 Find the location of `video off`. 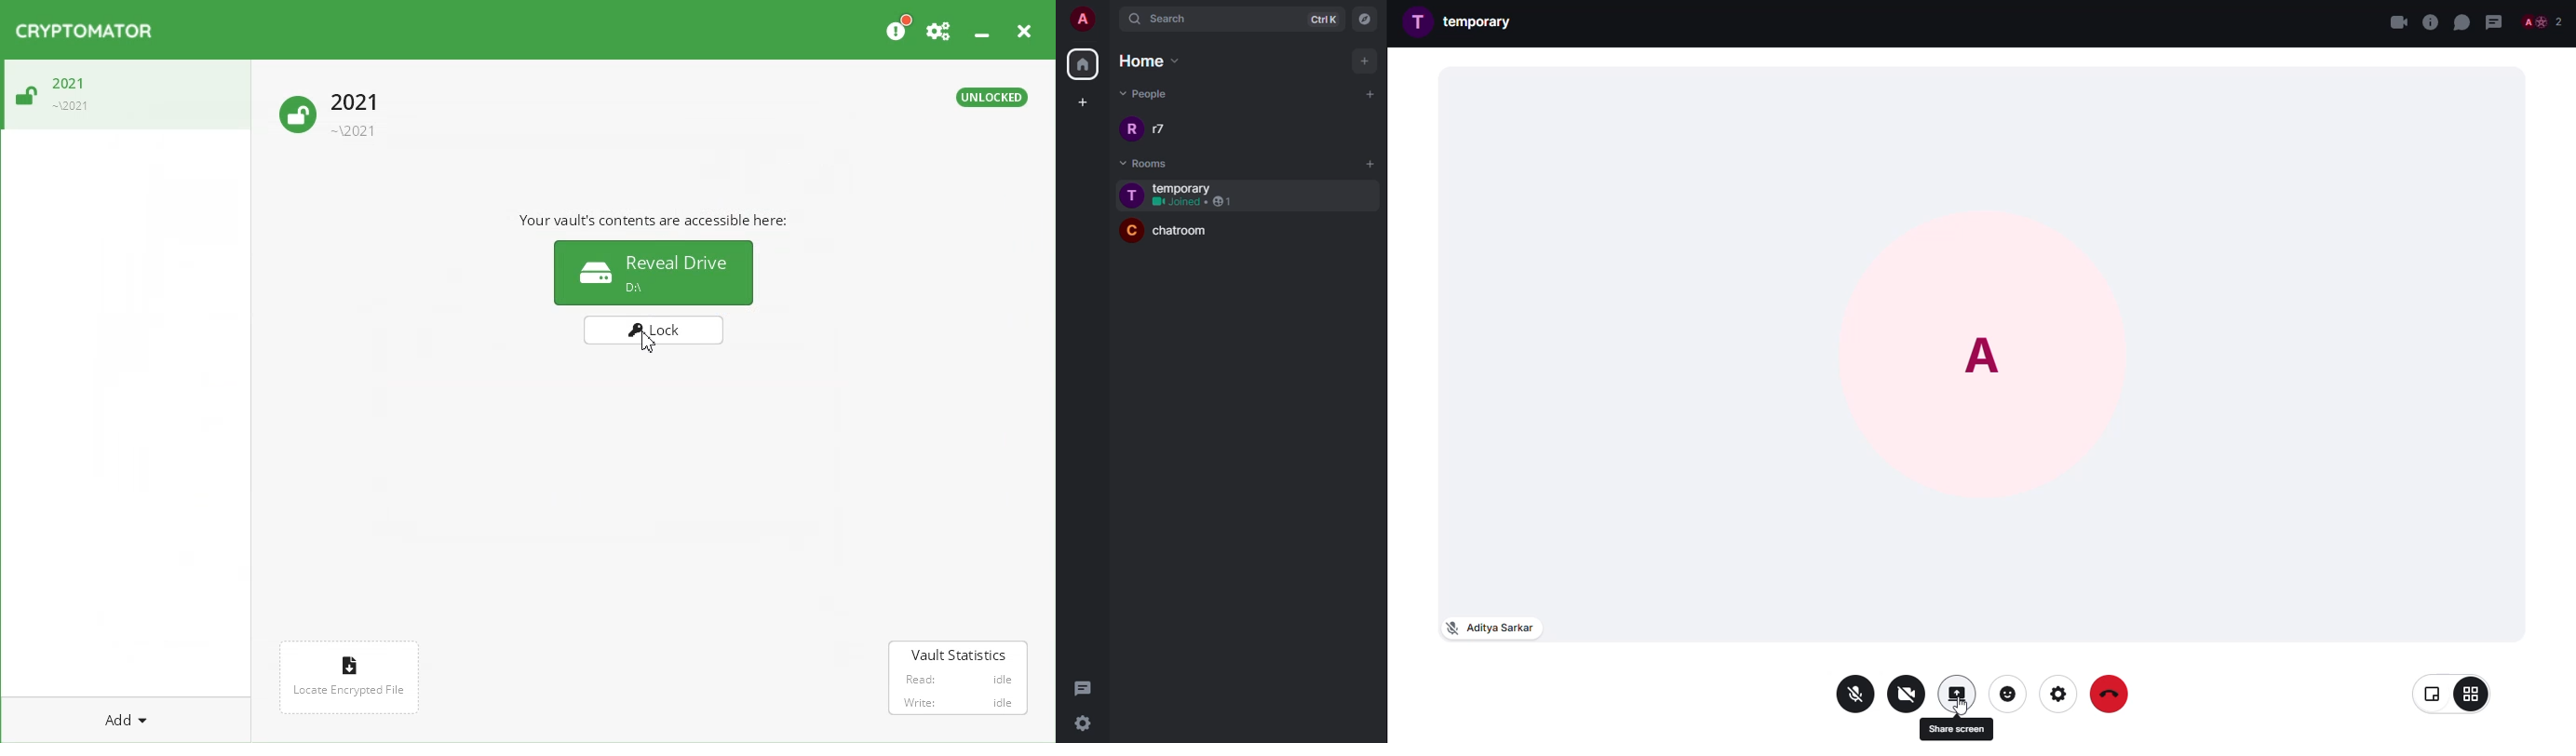

video off is located at coordinates (1907, 692).